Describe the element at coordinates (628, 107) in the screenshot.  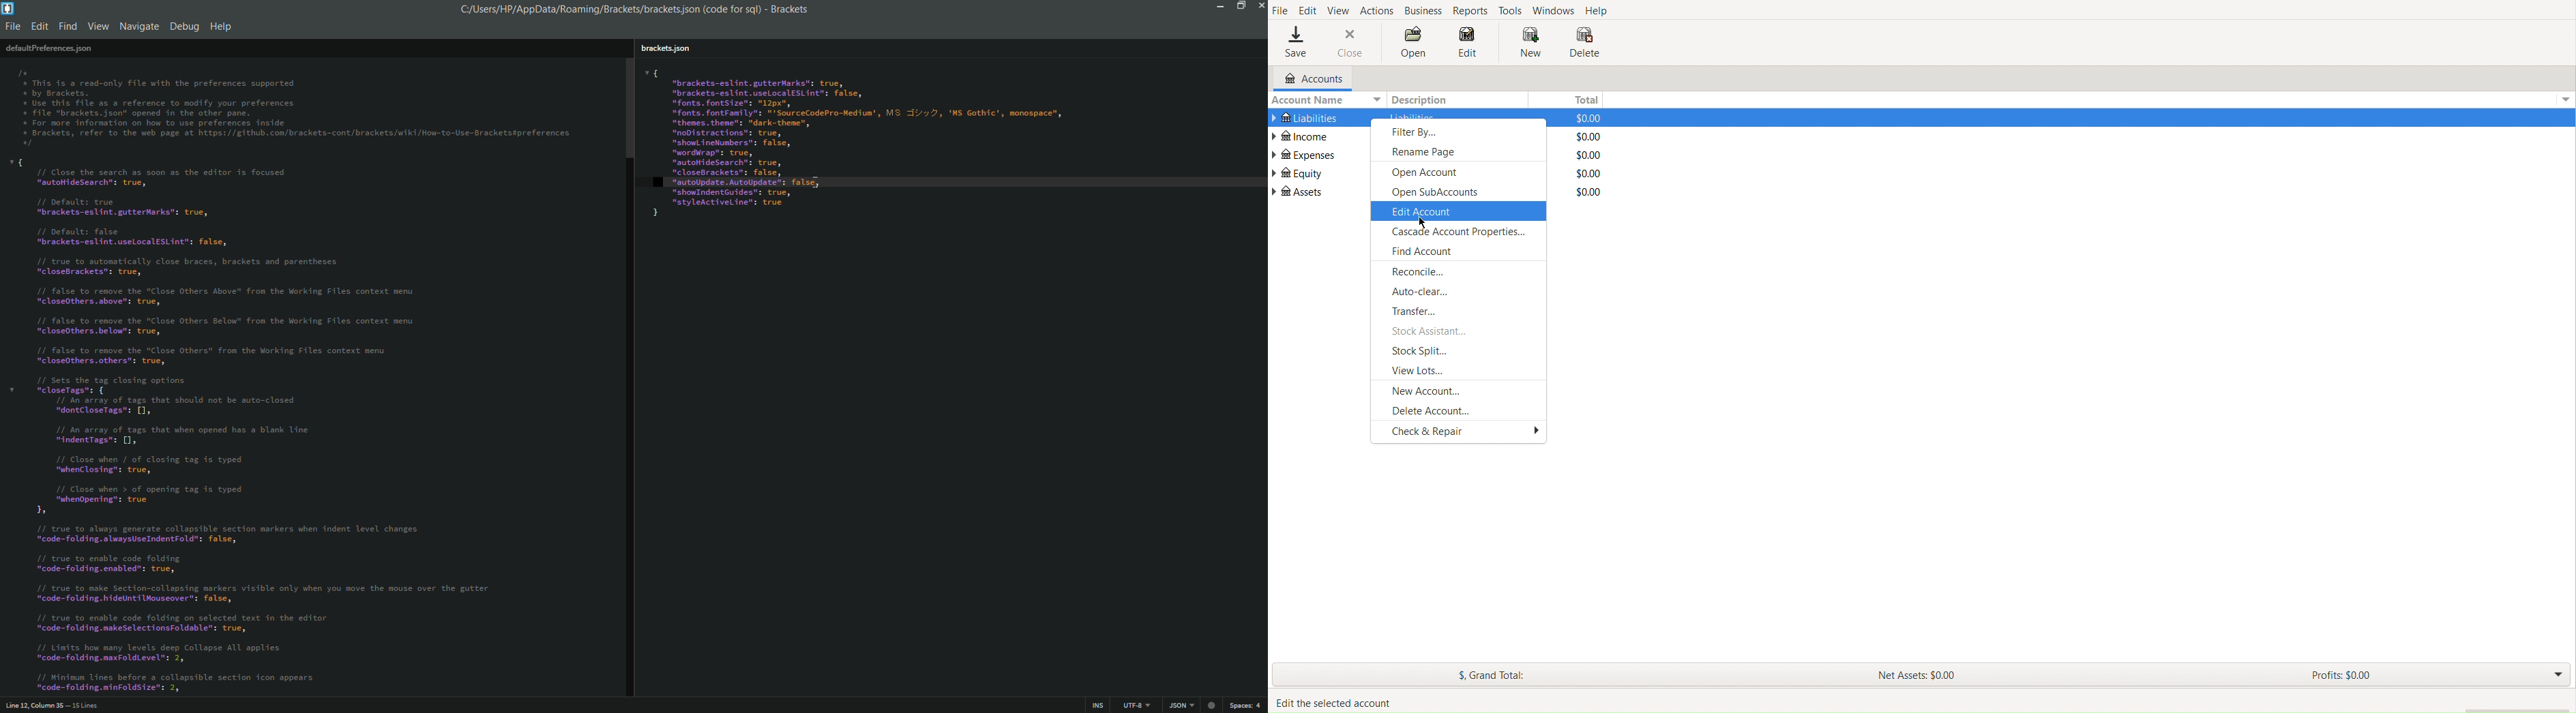
I see `scrollbar` at that location.